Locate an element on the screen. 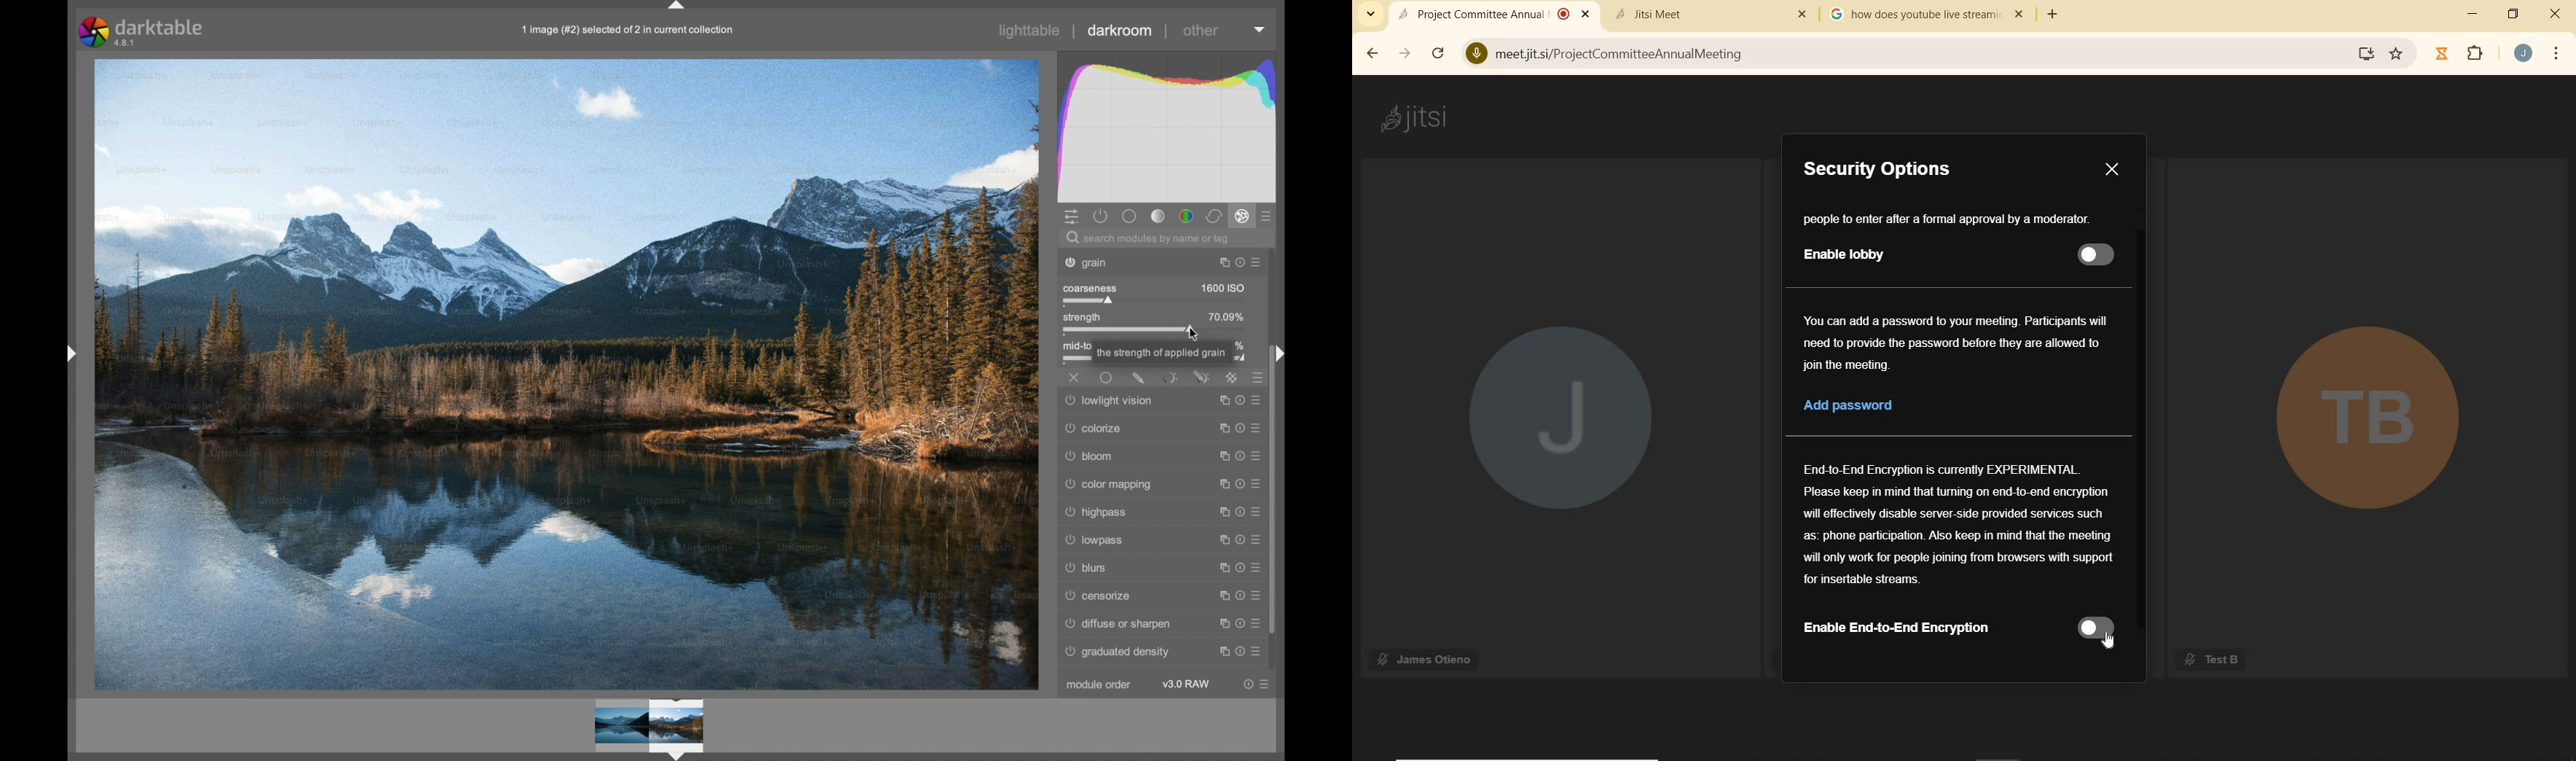 Image resolution: width=2576 pixels, height=784 pixels. quick access panel is located at coordinates (1072, 217).